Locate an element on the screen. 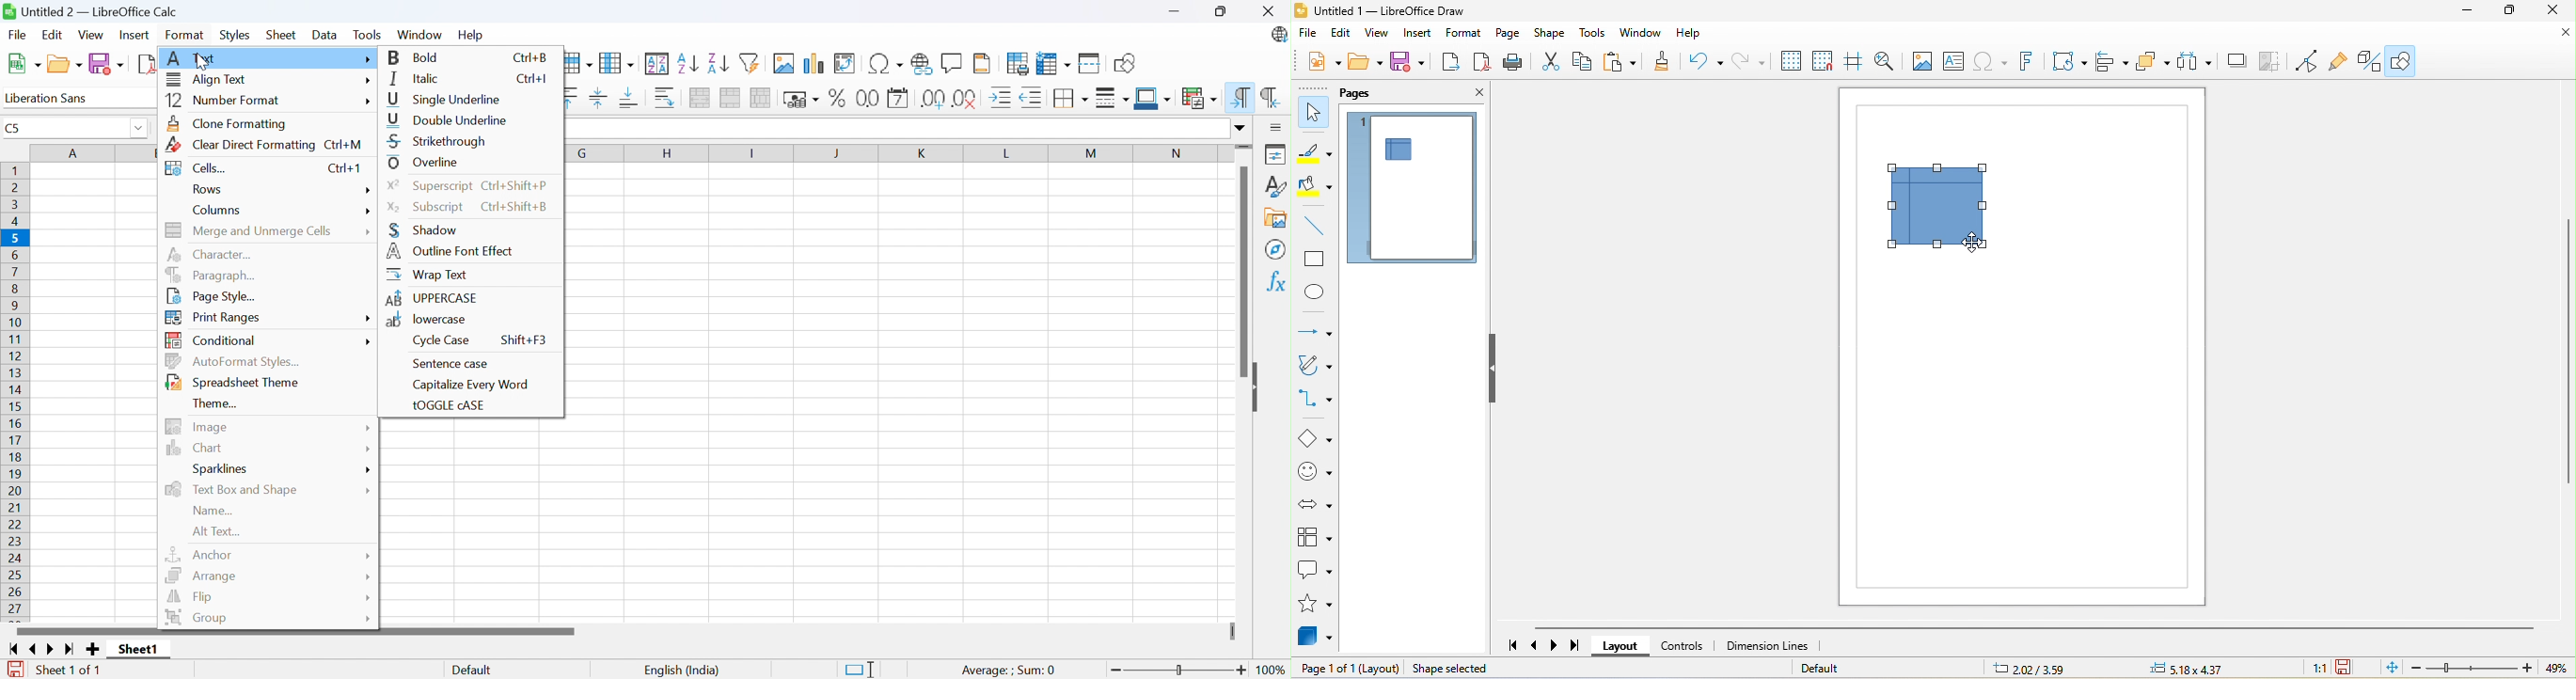 The height and width of the screenshot is (700, 2576). Border color is located at coordinates (1153, 100).